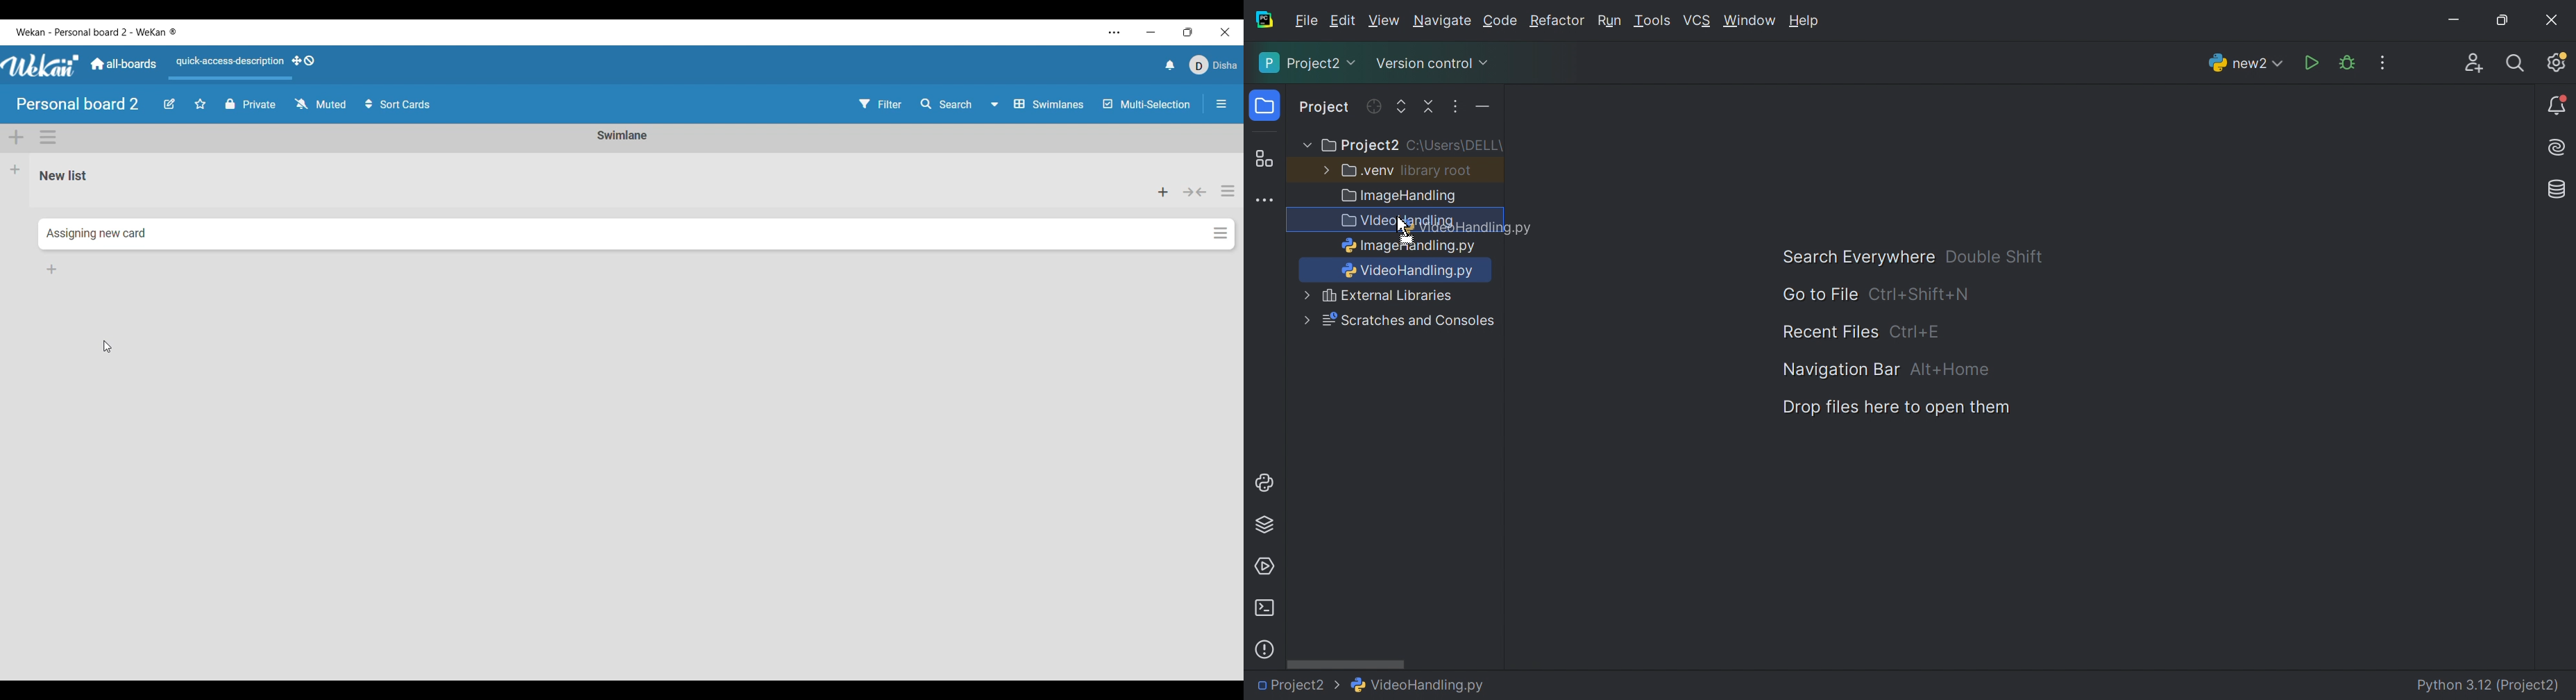 This screenshot has height=700, width=2576. Describe the element at coordinates (2559, 148) in the screenshot. I see `AI Assistant` at that location.